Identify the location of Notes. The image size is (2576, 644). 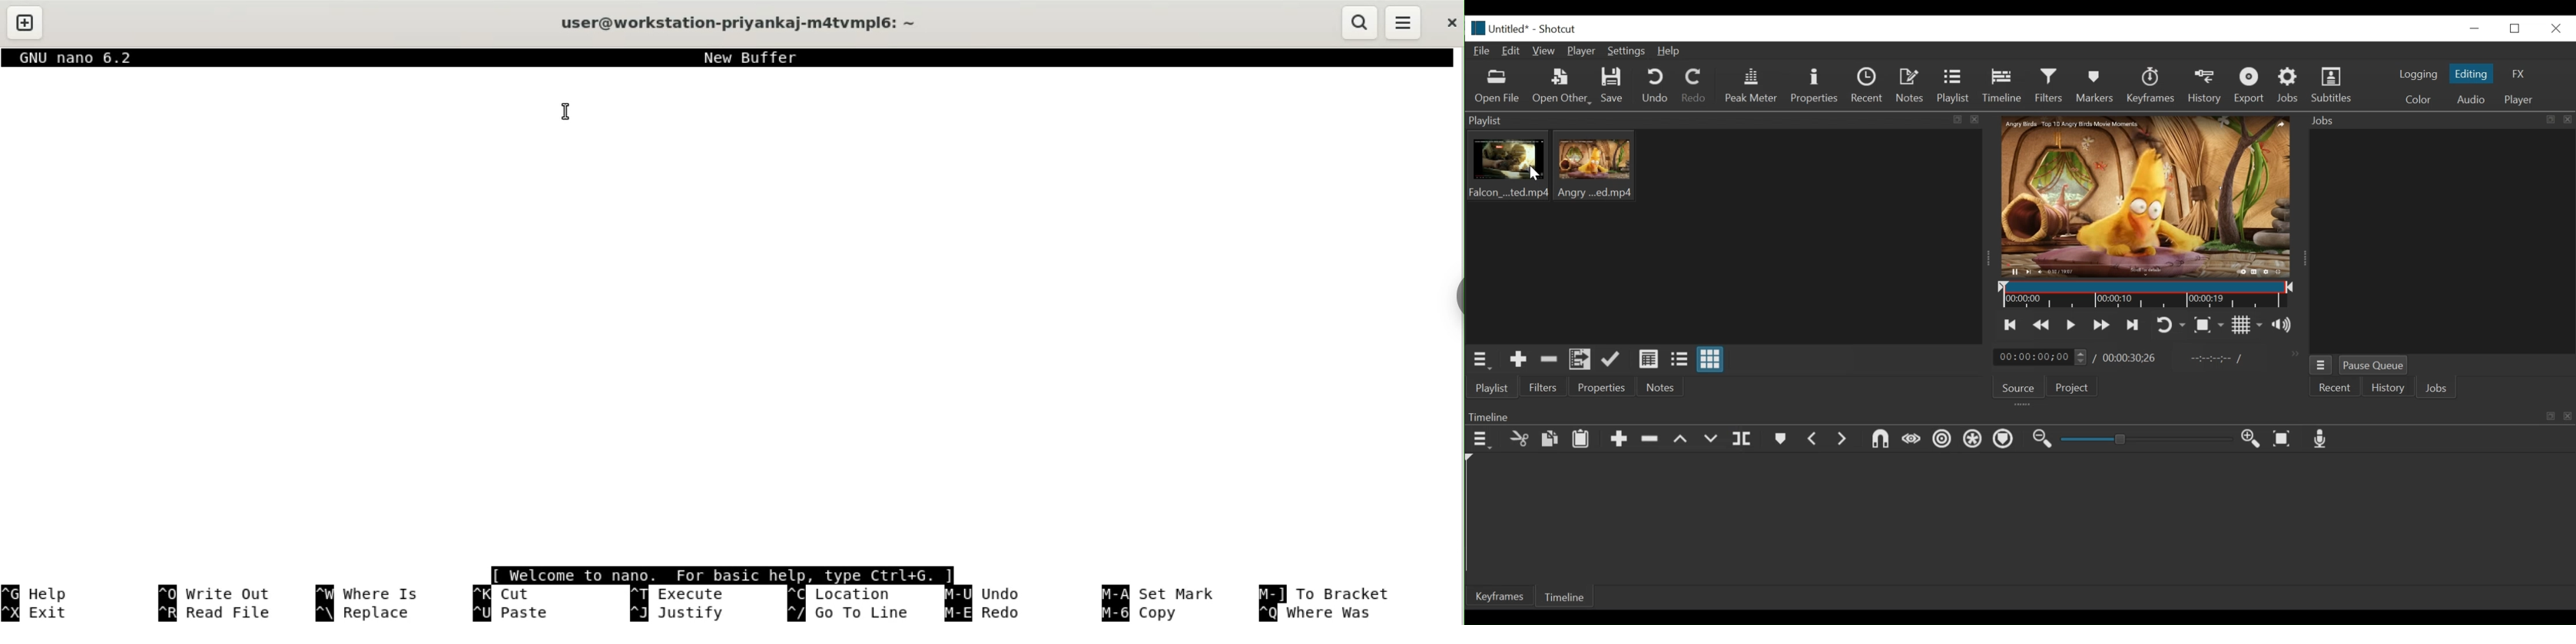
(1661, 387).